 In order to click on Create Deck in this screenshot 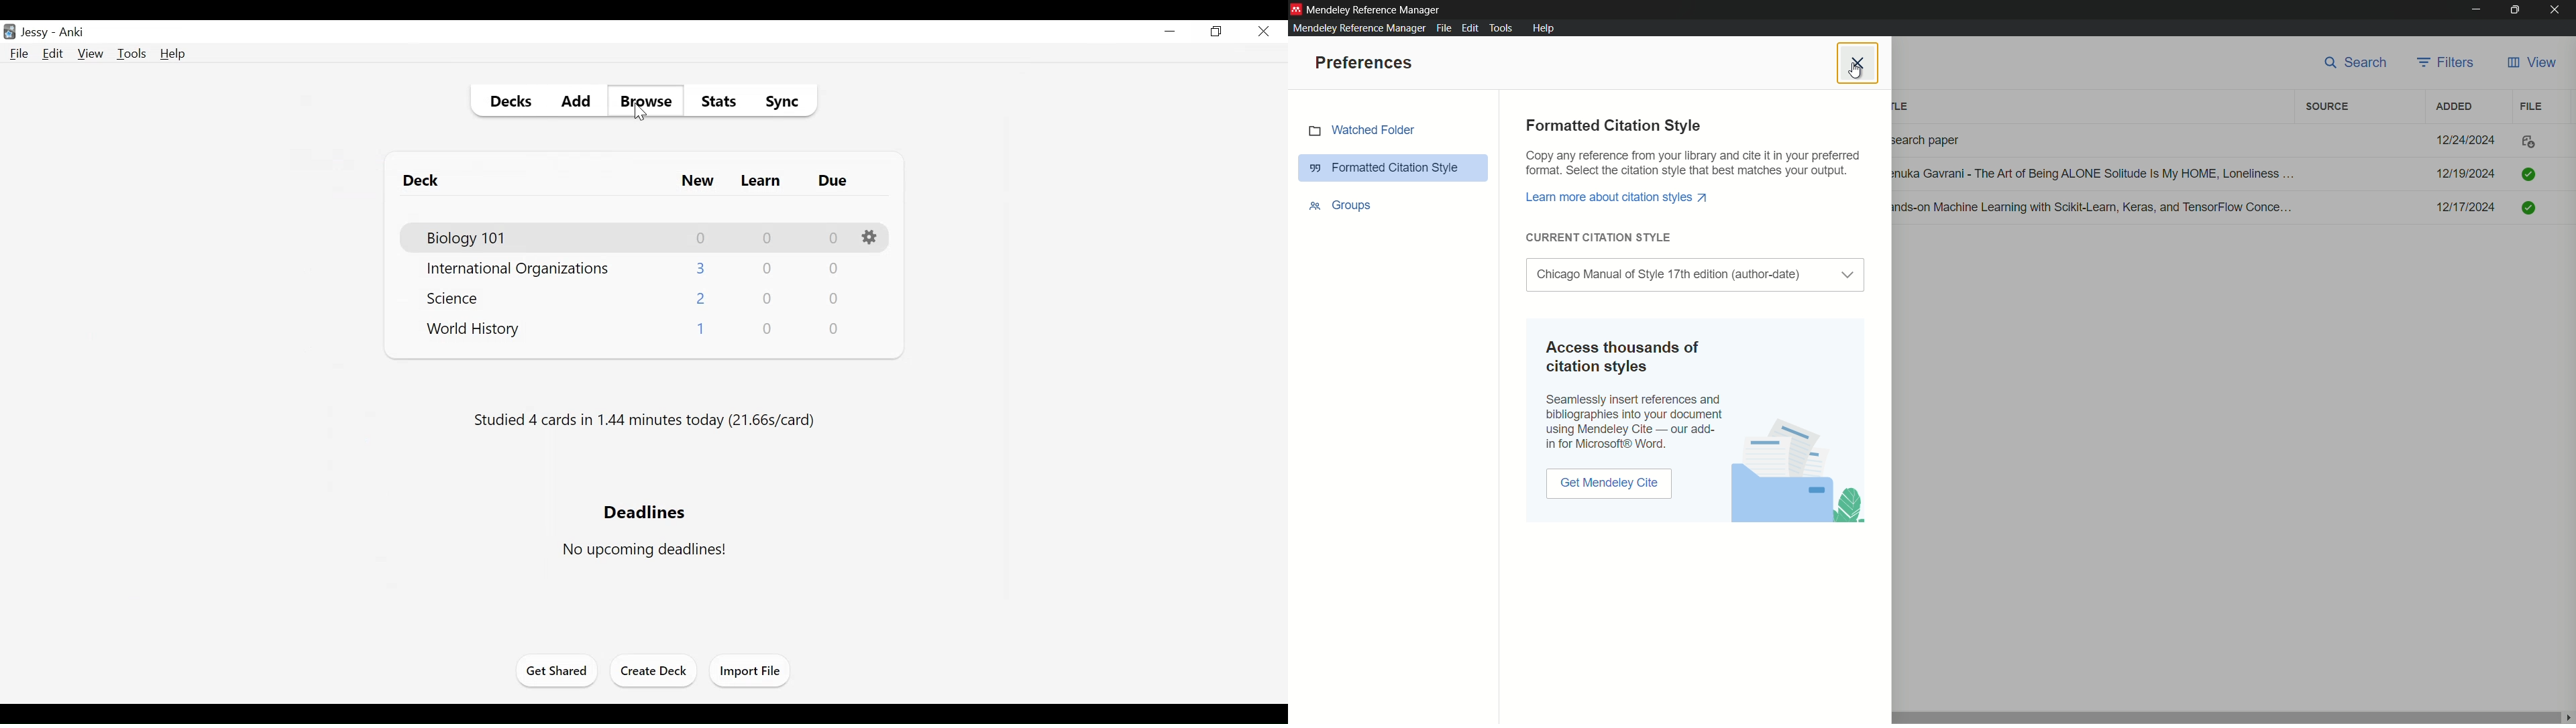, I will do `click(655, 670)`.